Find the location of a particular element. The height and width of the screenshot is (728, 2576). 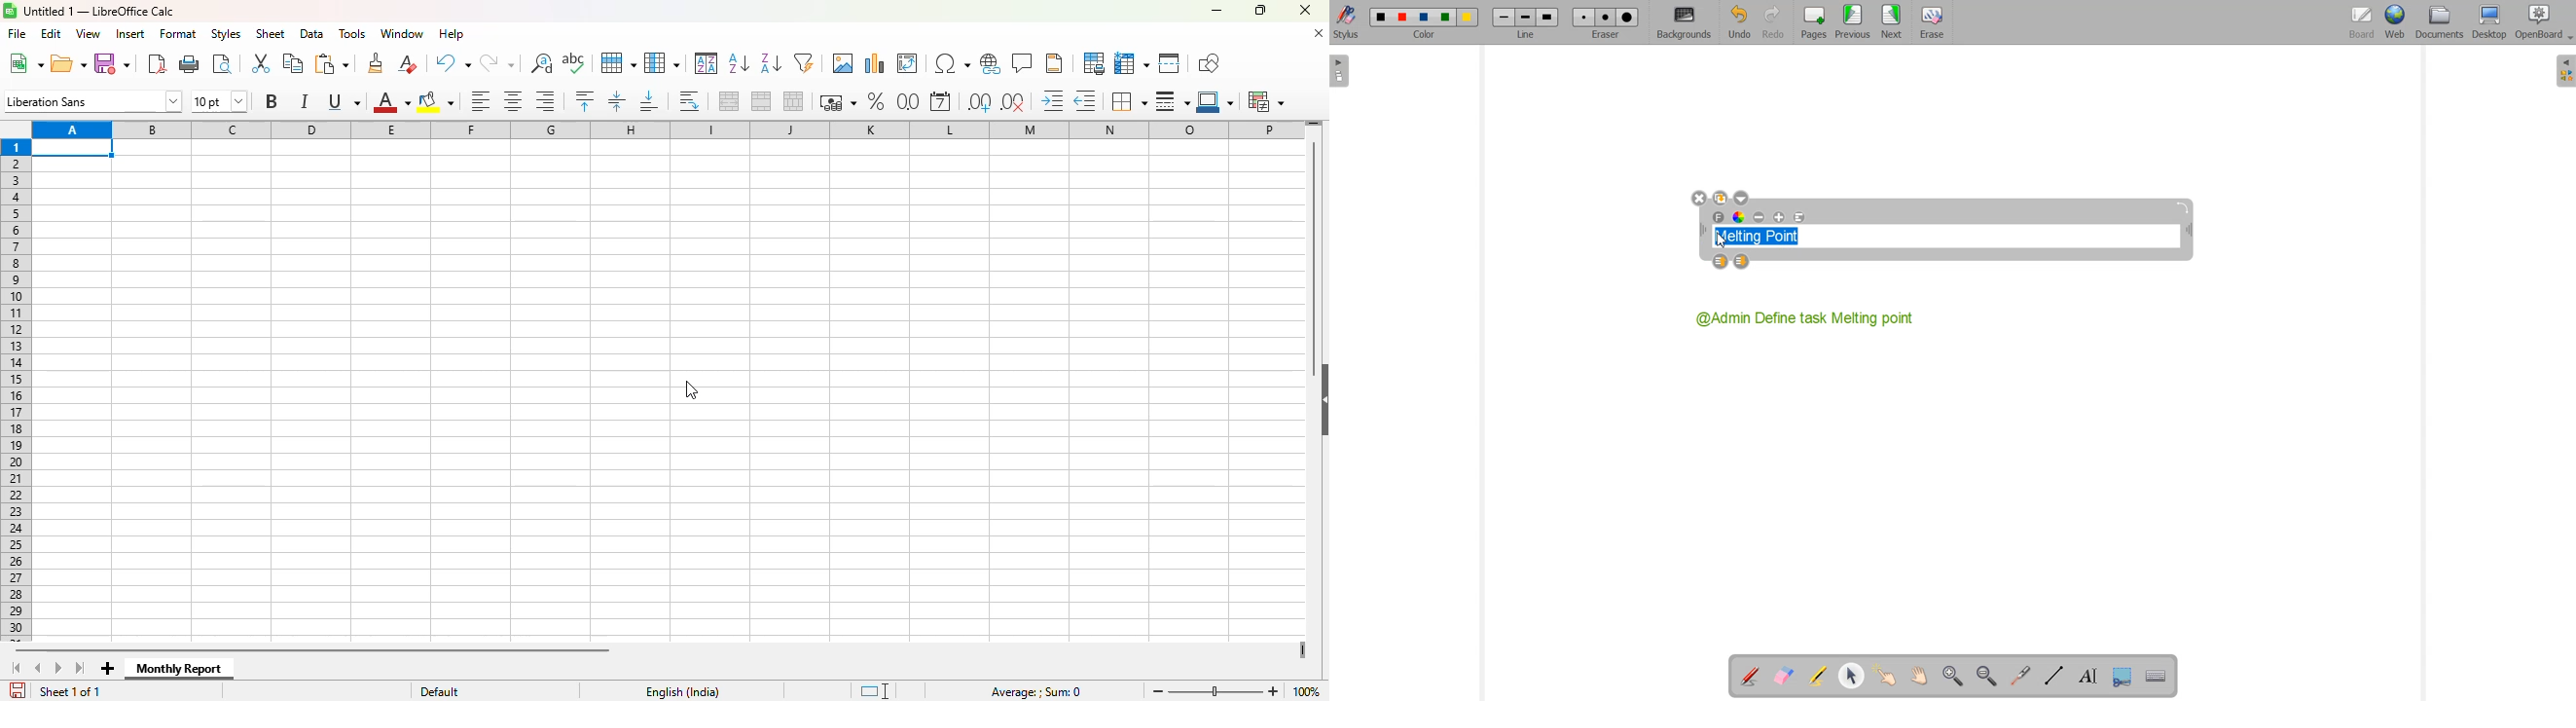

undo is located at coordinates (451, 63).